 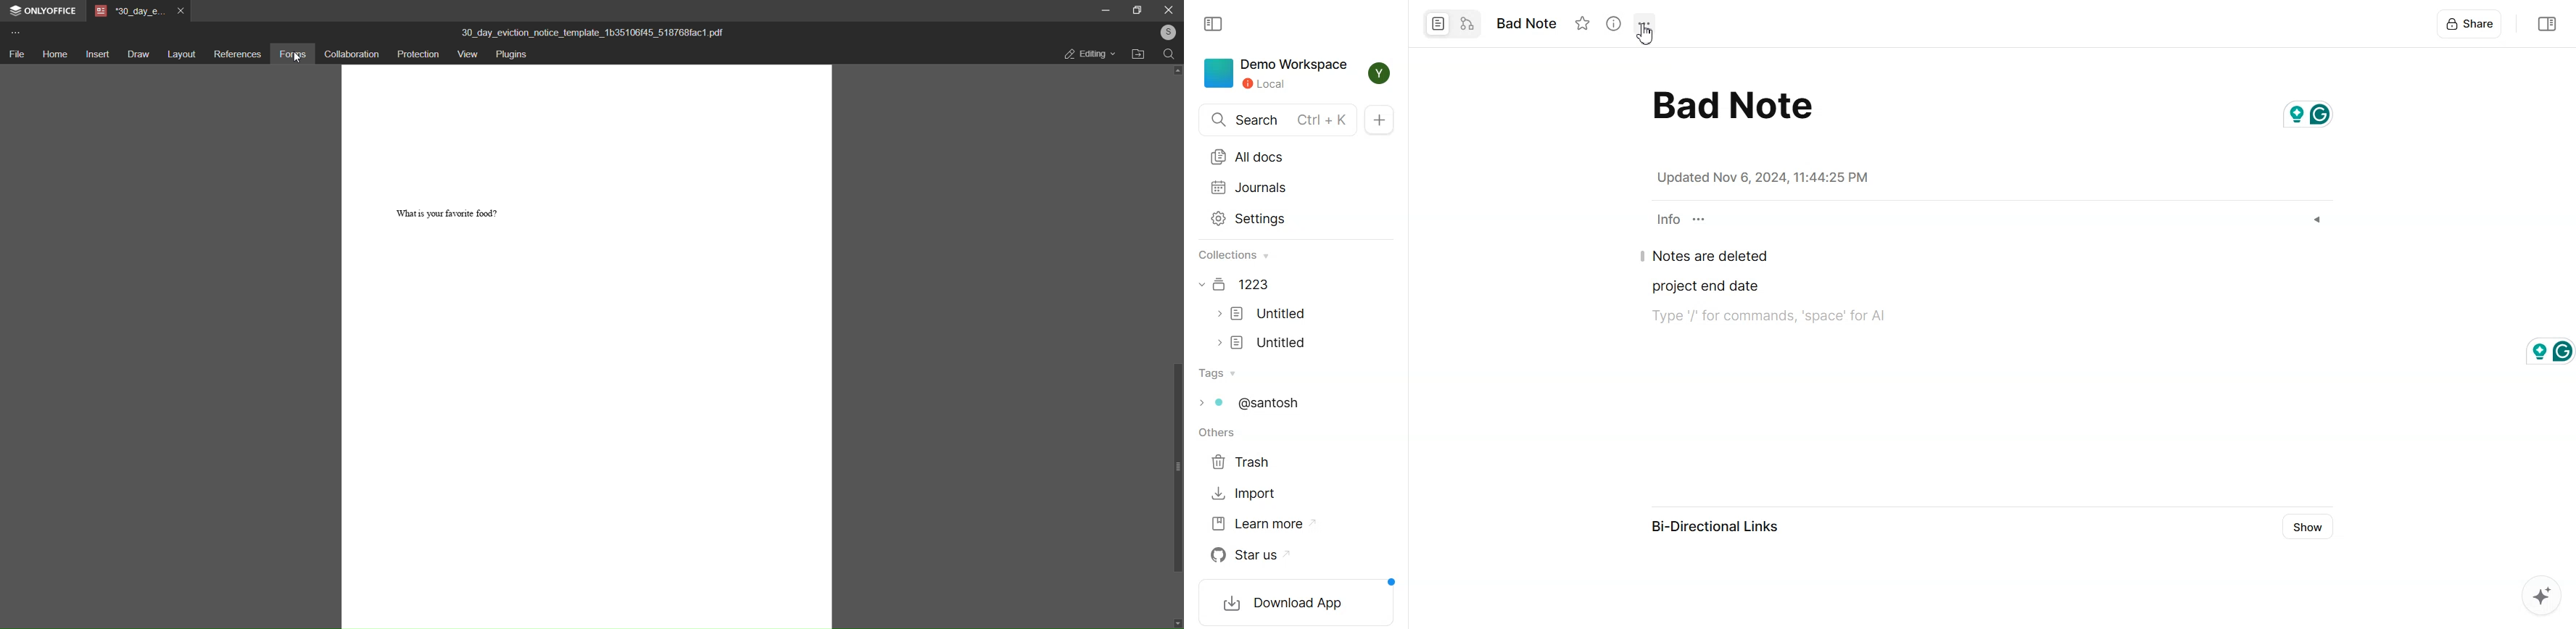 I want to click on bad note, so click(x=1731, y=104).